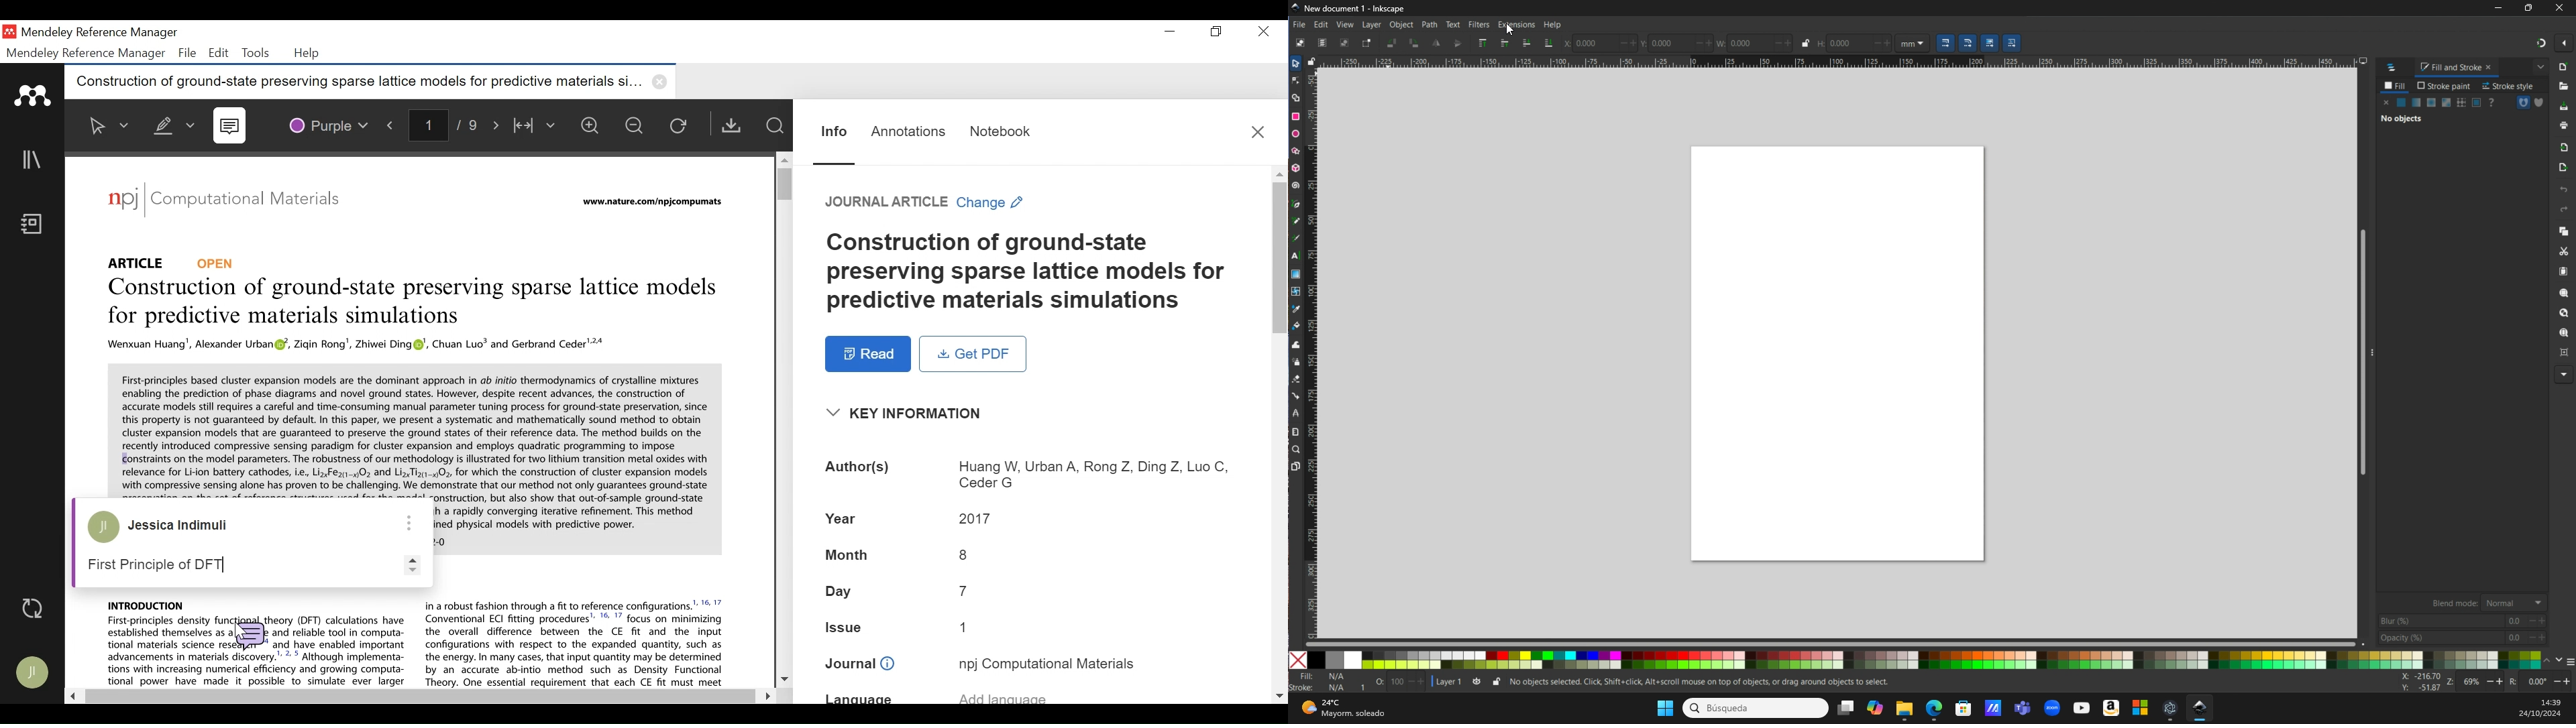 The height and width of the screenshot is (728, 2576). I want to click on Restore, so click(1215, 32).